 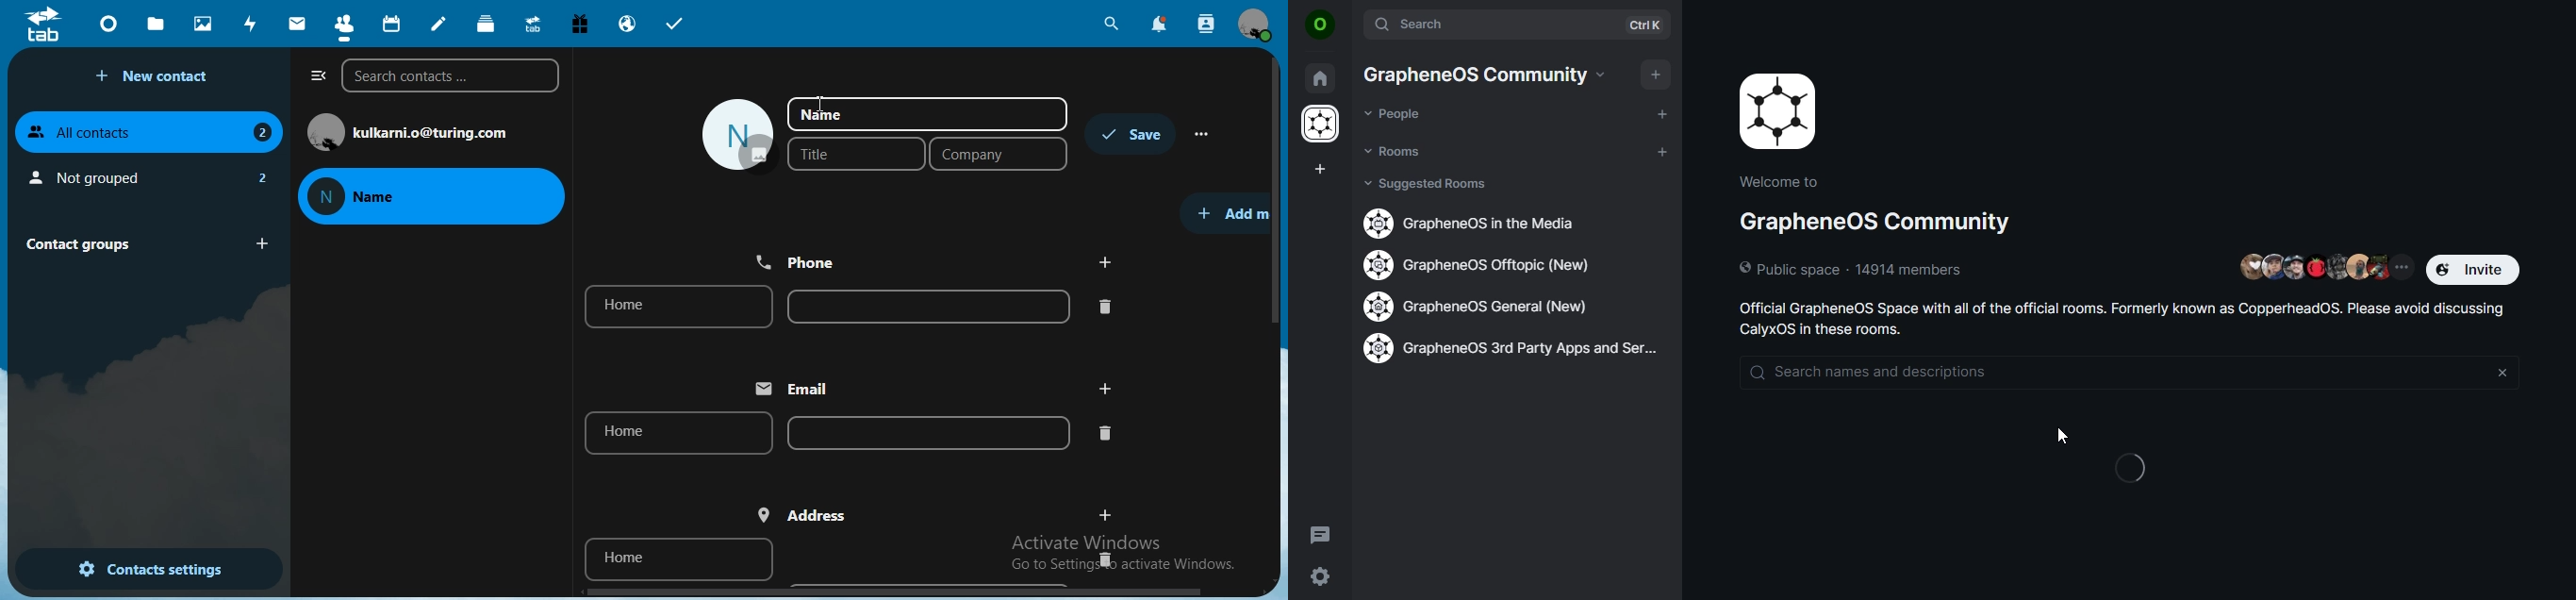 What do you see at coordinates (801, 260) in the screenshot?
I see `phone` at bounding box center [801, 260].